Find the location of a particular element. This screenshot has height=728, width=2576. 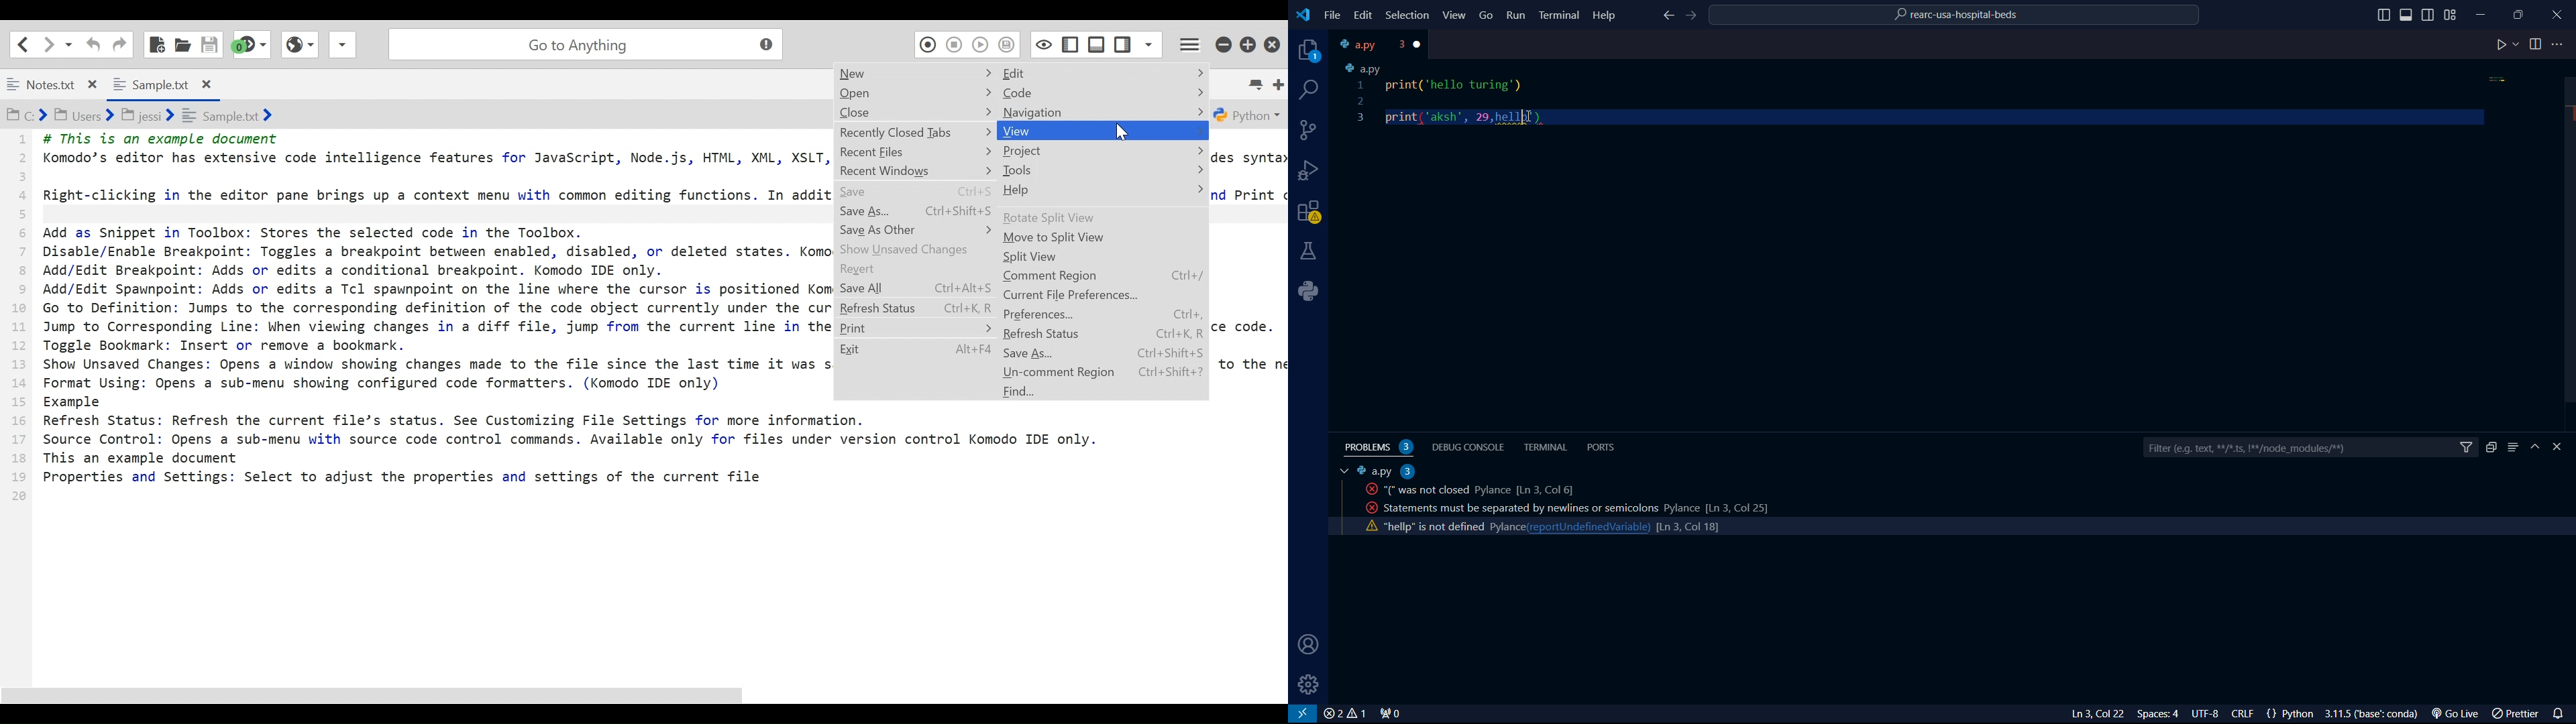

maximize is located at coordinates (2520, 14).